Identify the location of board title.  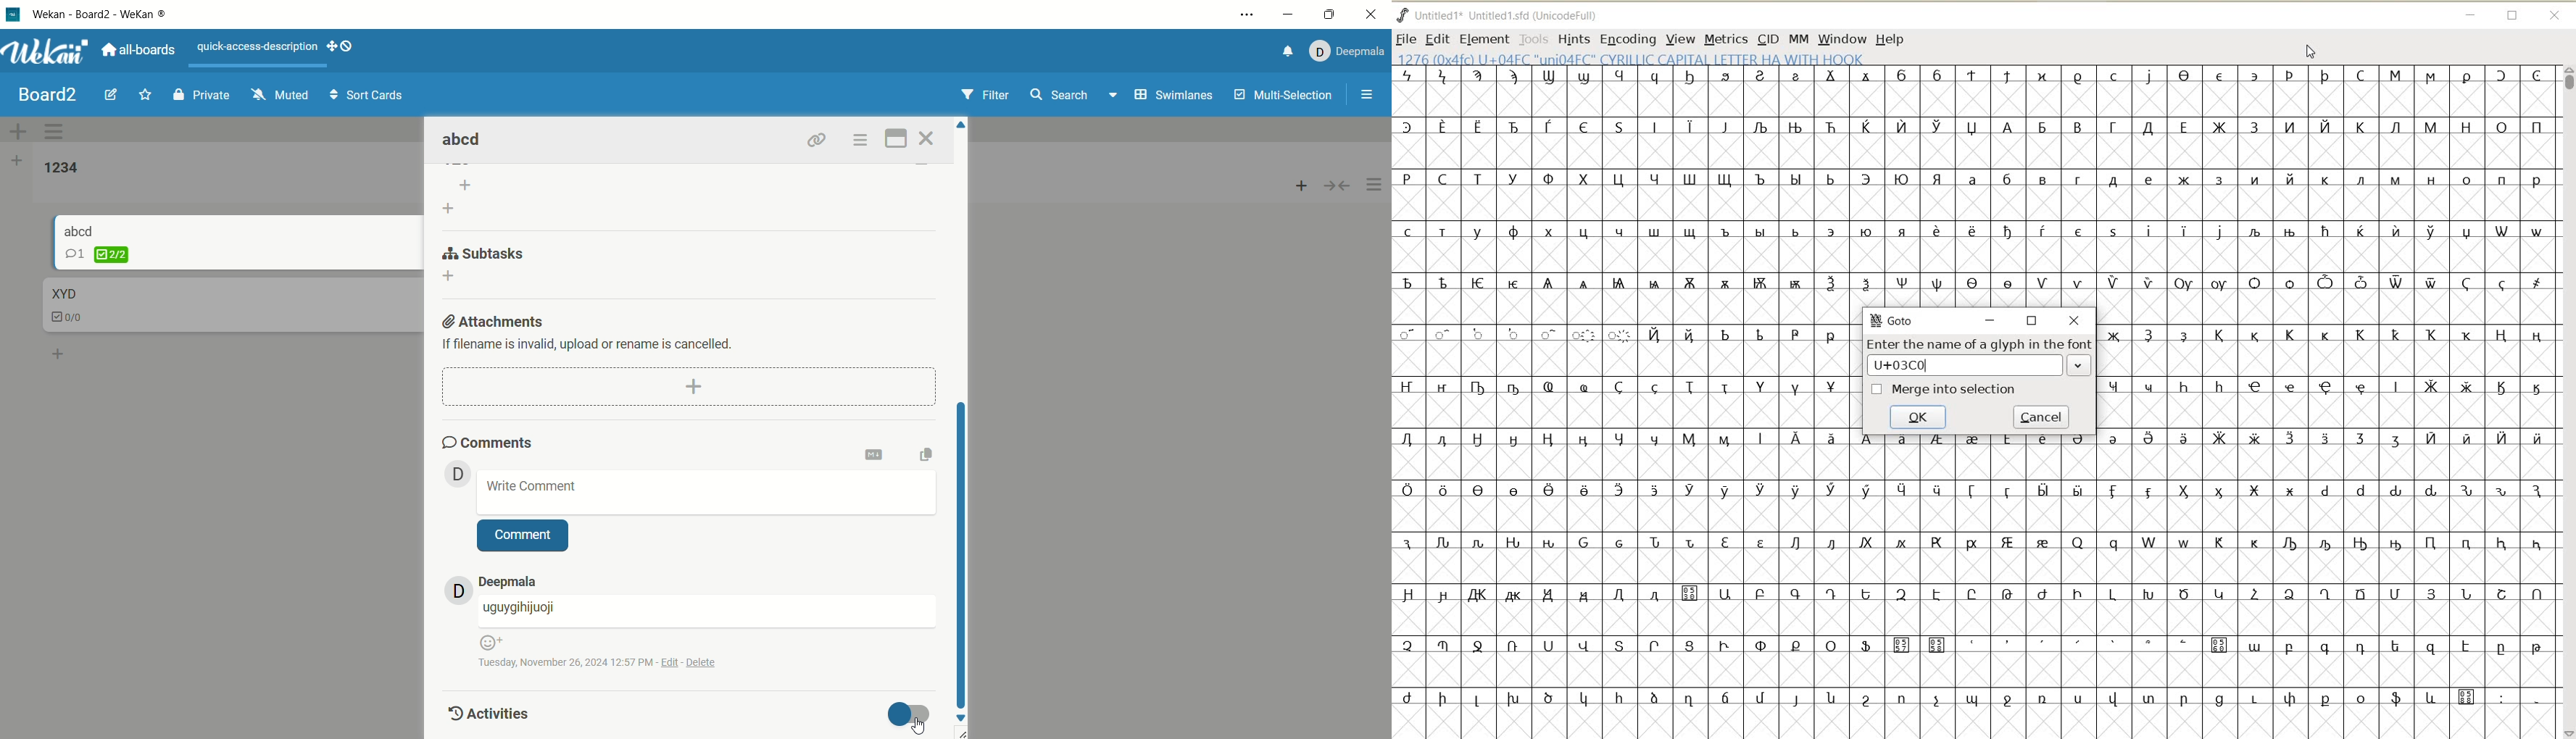
(49, 95).